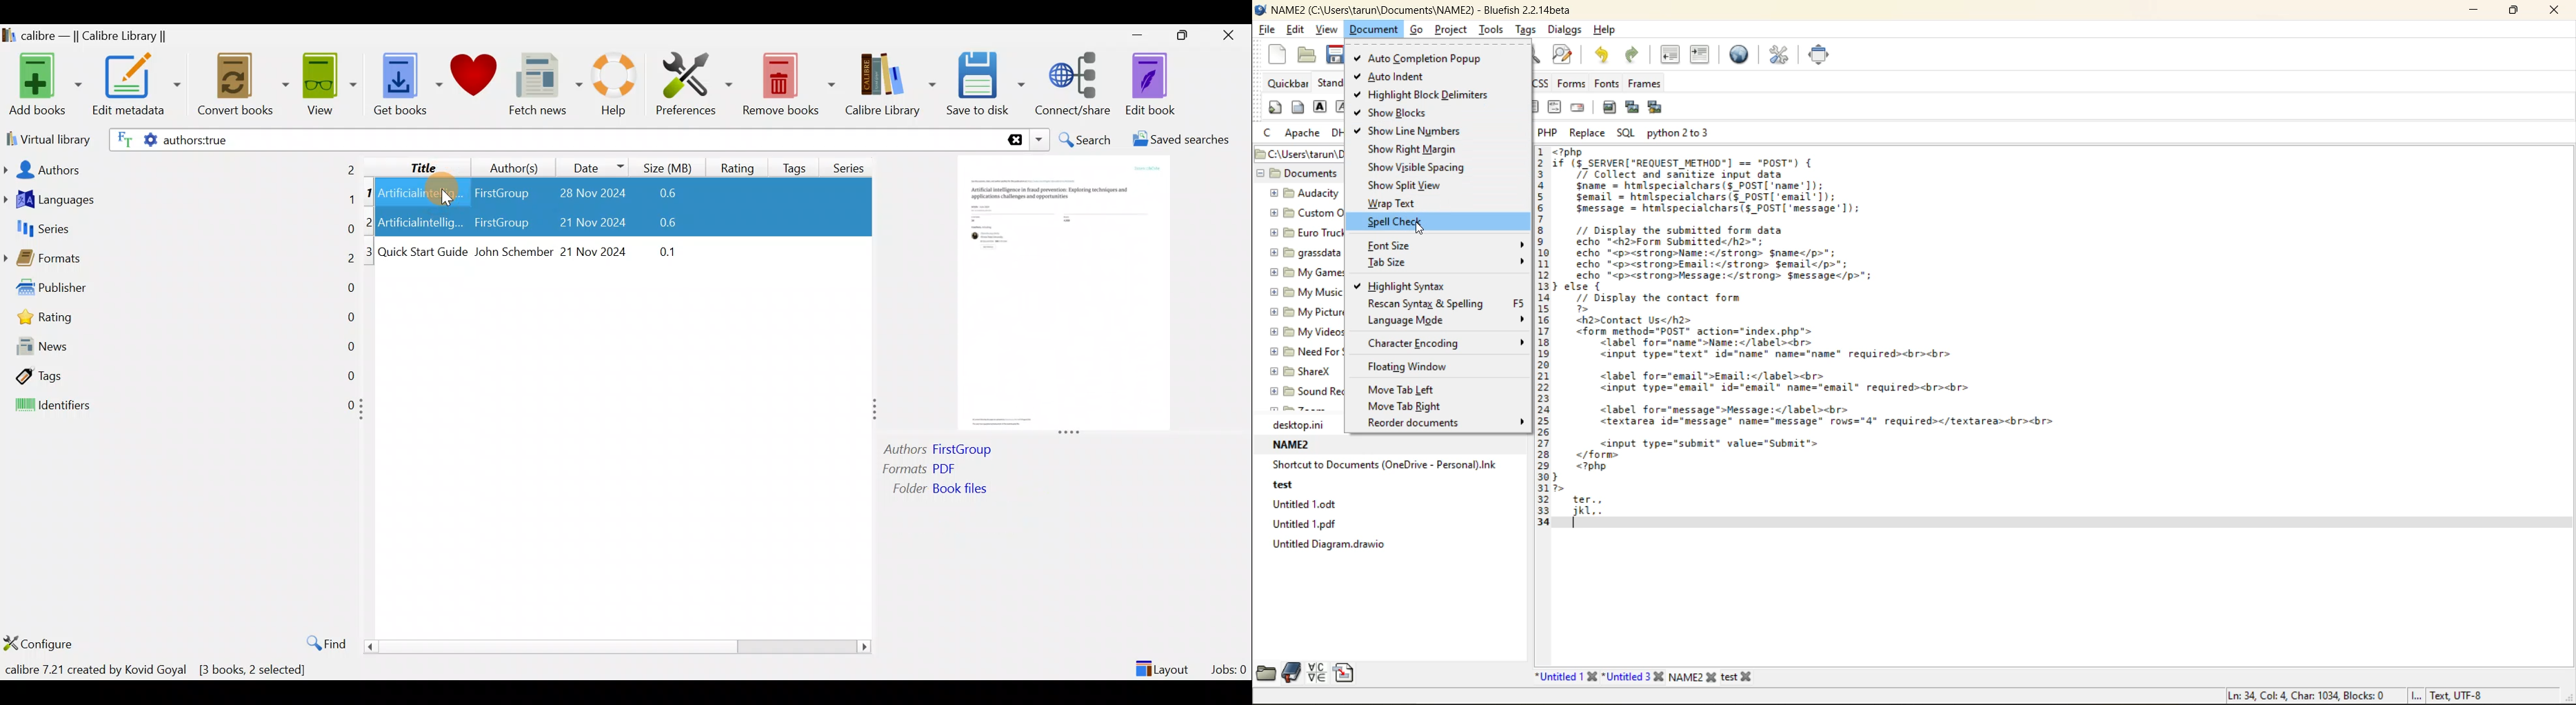 The image size is (2576, 728). Describe the element at coordinates (2513, 12) in the screenshot. I see `maximize` at that location.